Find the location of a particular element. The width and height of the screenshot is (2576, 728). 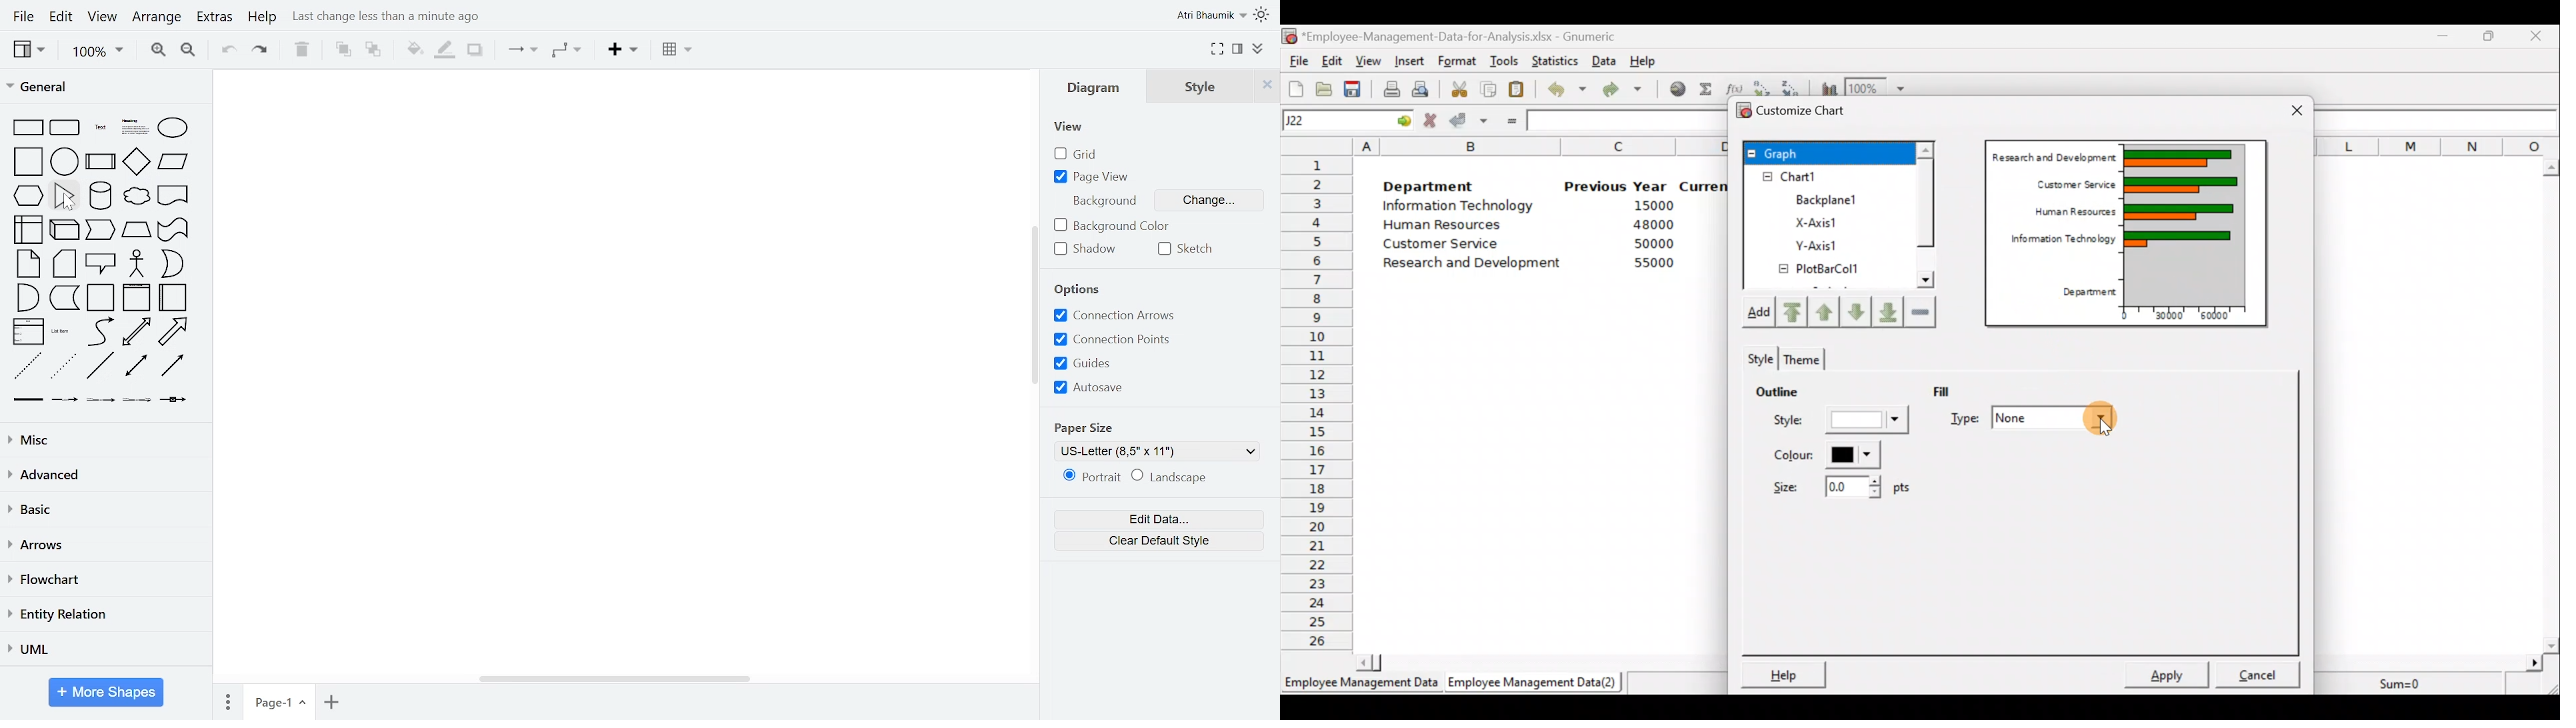

internal storage is located at coordinates (25, 229).